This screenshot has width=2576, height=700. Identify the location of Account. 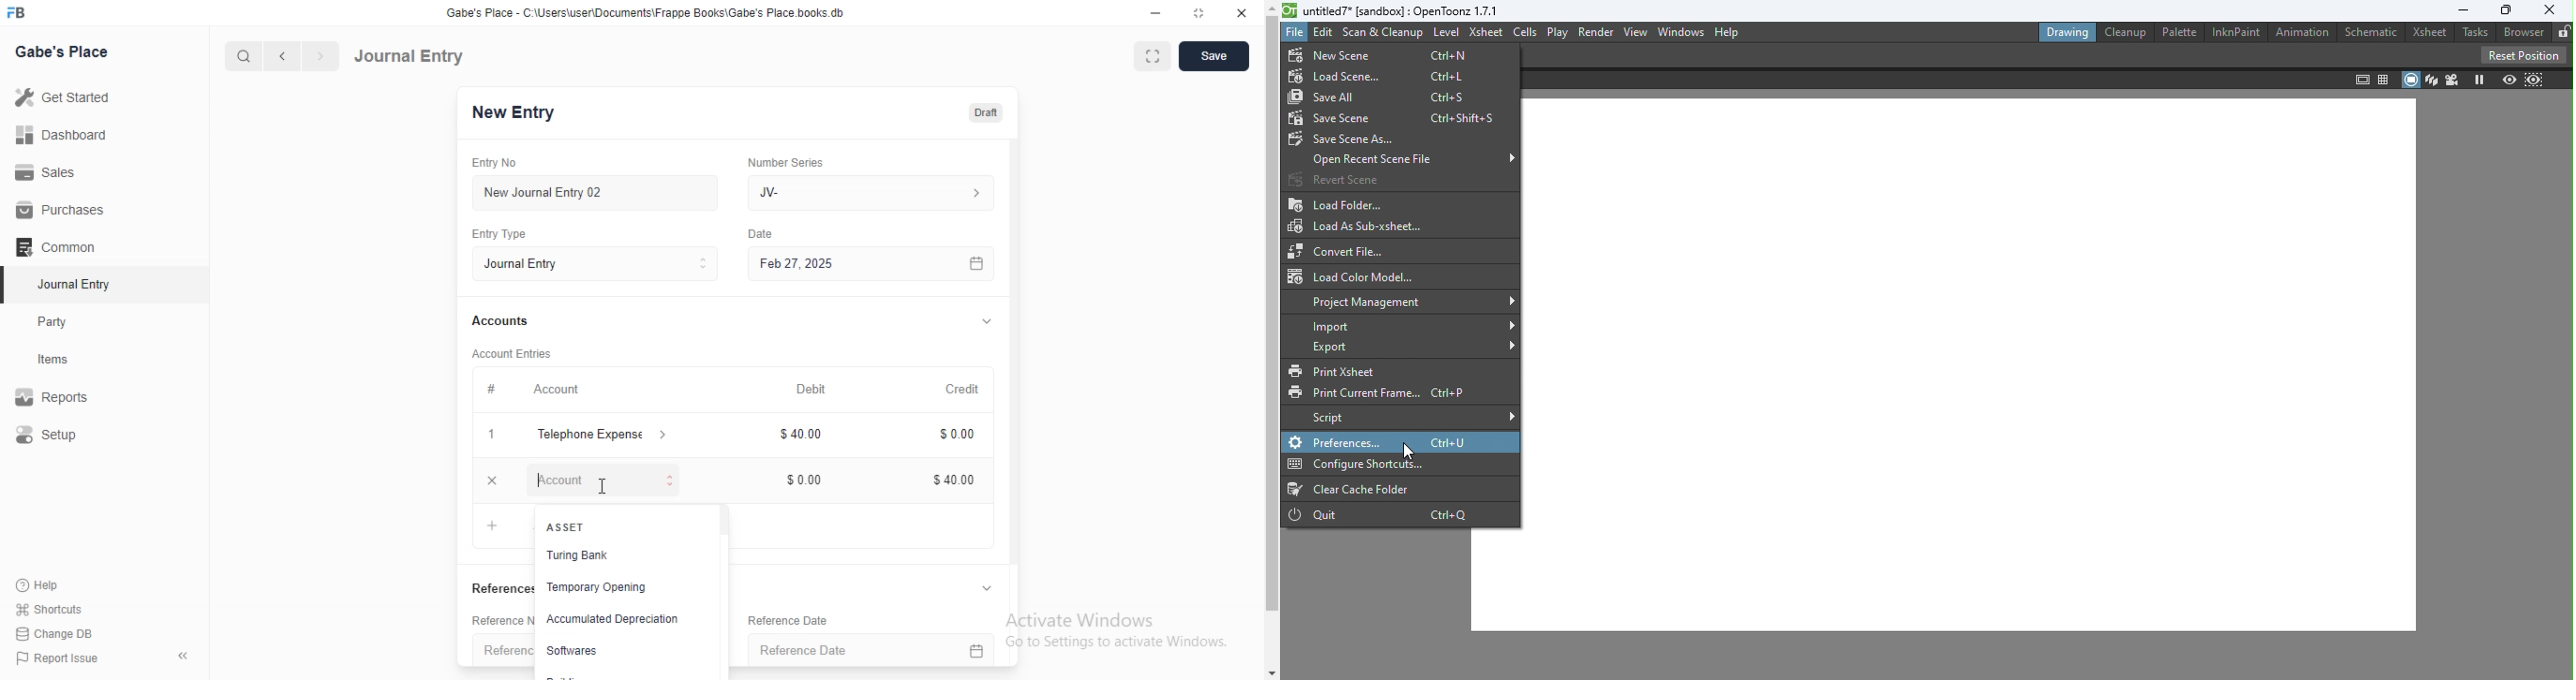
(565, 390).